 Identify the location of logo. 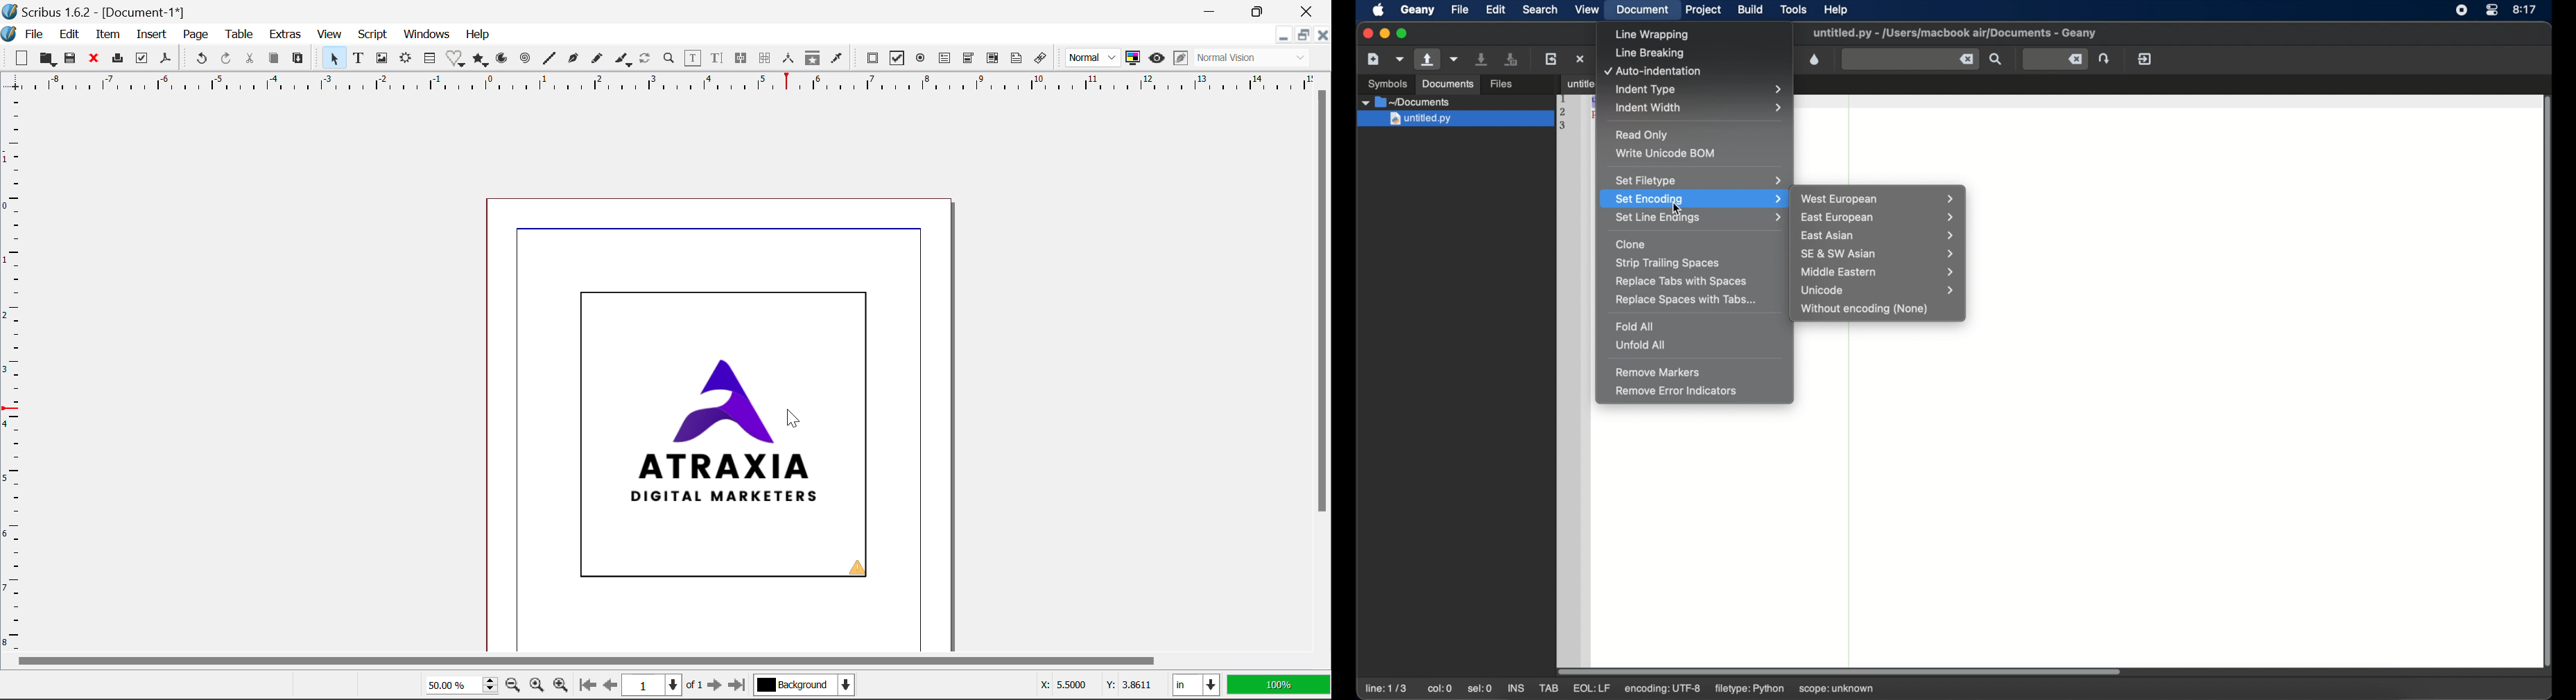
(10, 37).